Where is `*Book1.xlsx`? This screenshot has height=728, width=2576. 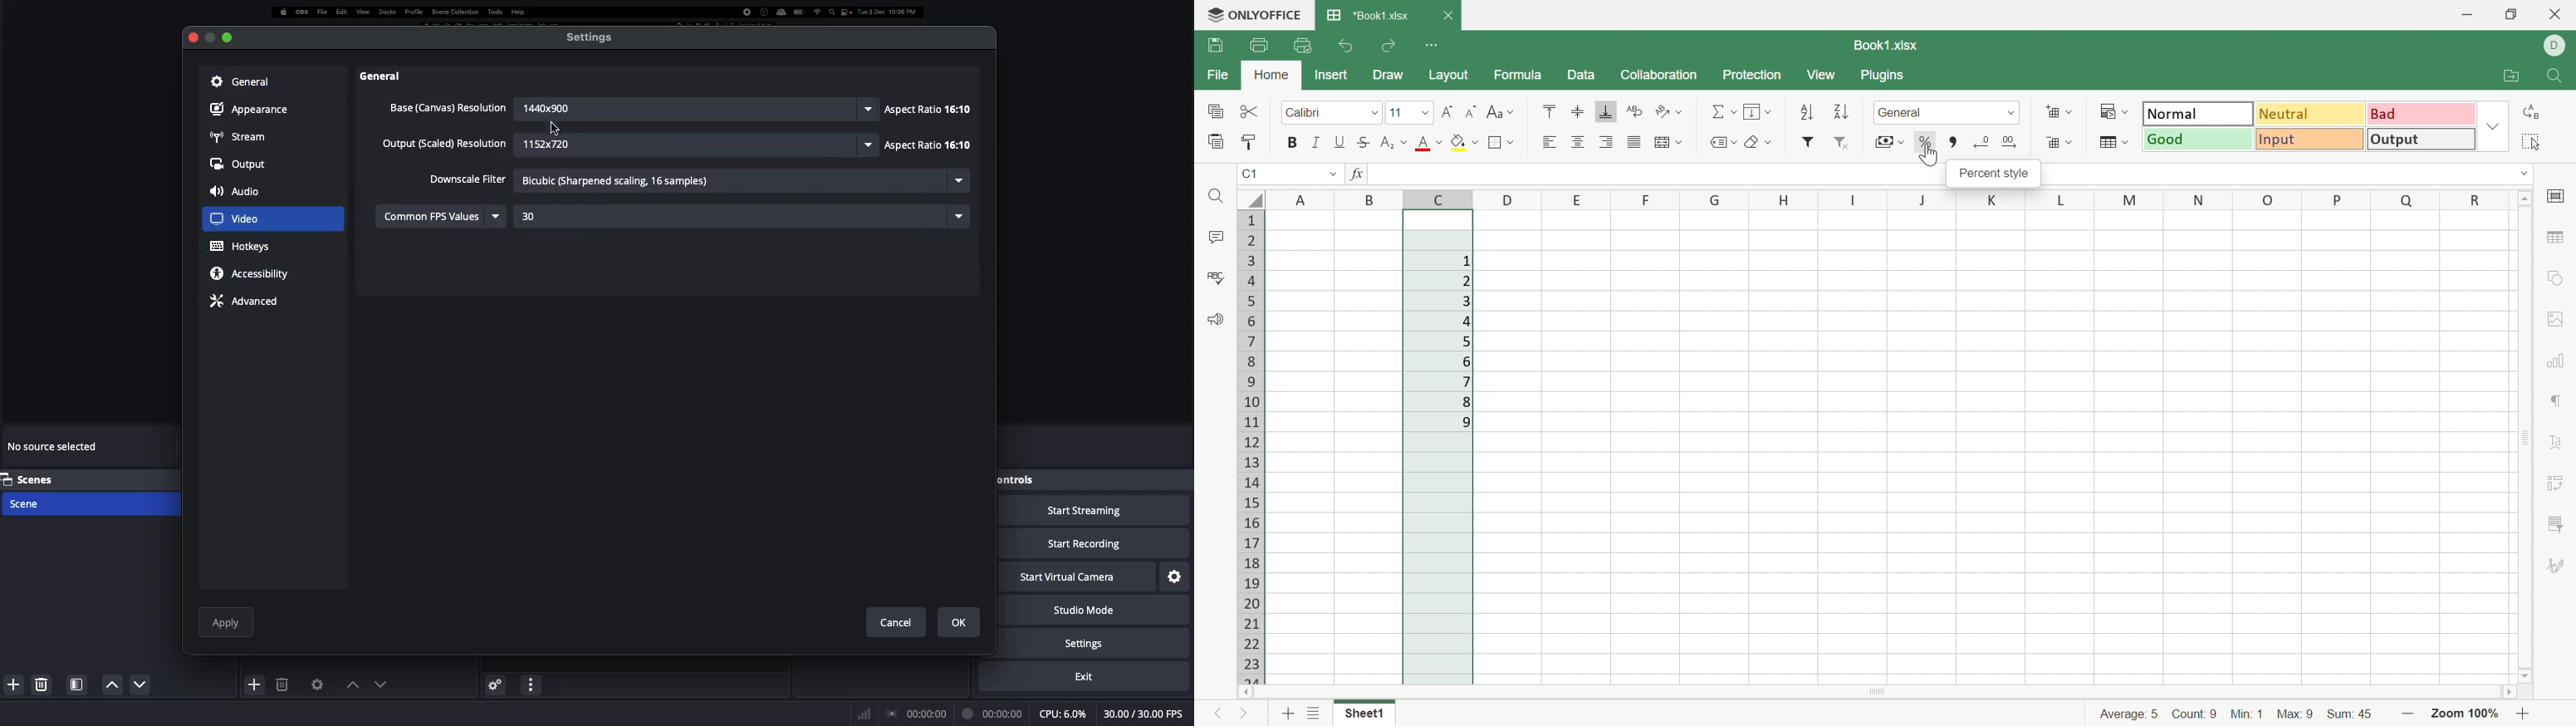
*Book1.xlsx is located at coordinates (1369, 16).